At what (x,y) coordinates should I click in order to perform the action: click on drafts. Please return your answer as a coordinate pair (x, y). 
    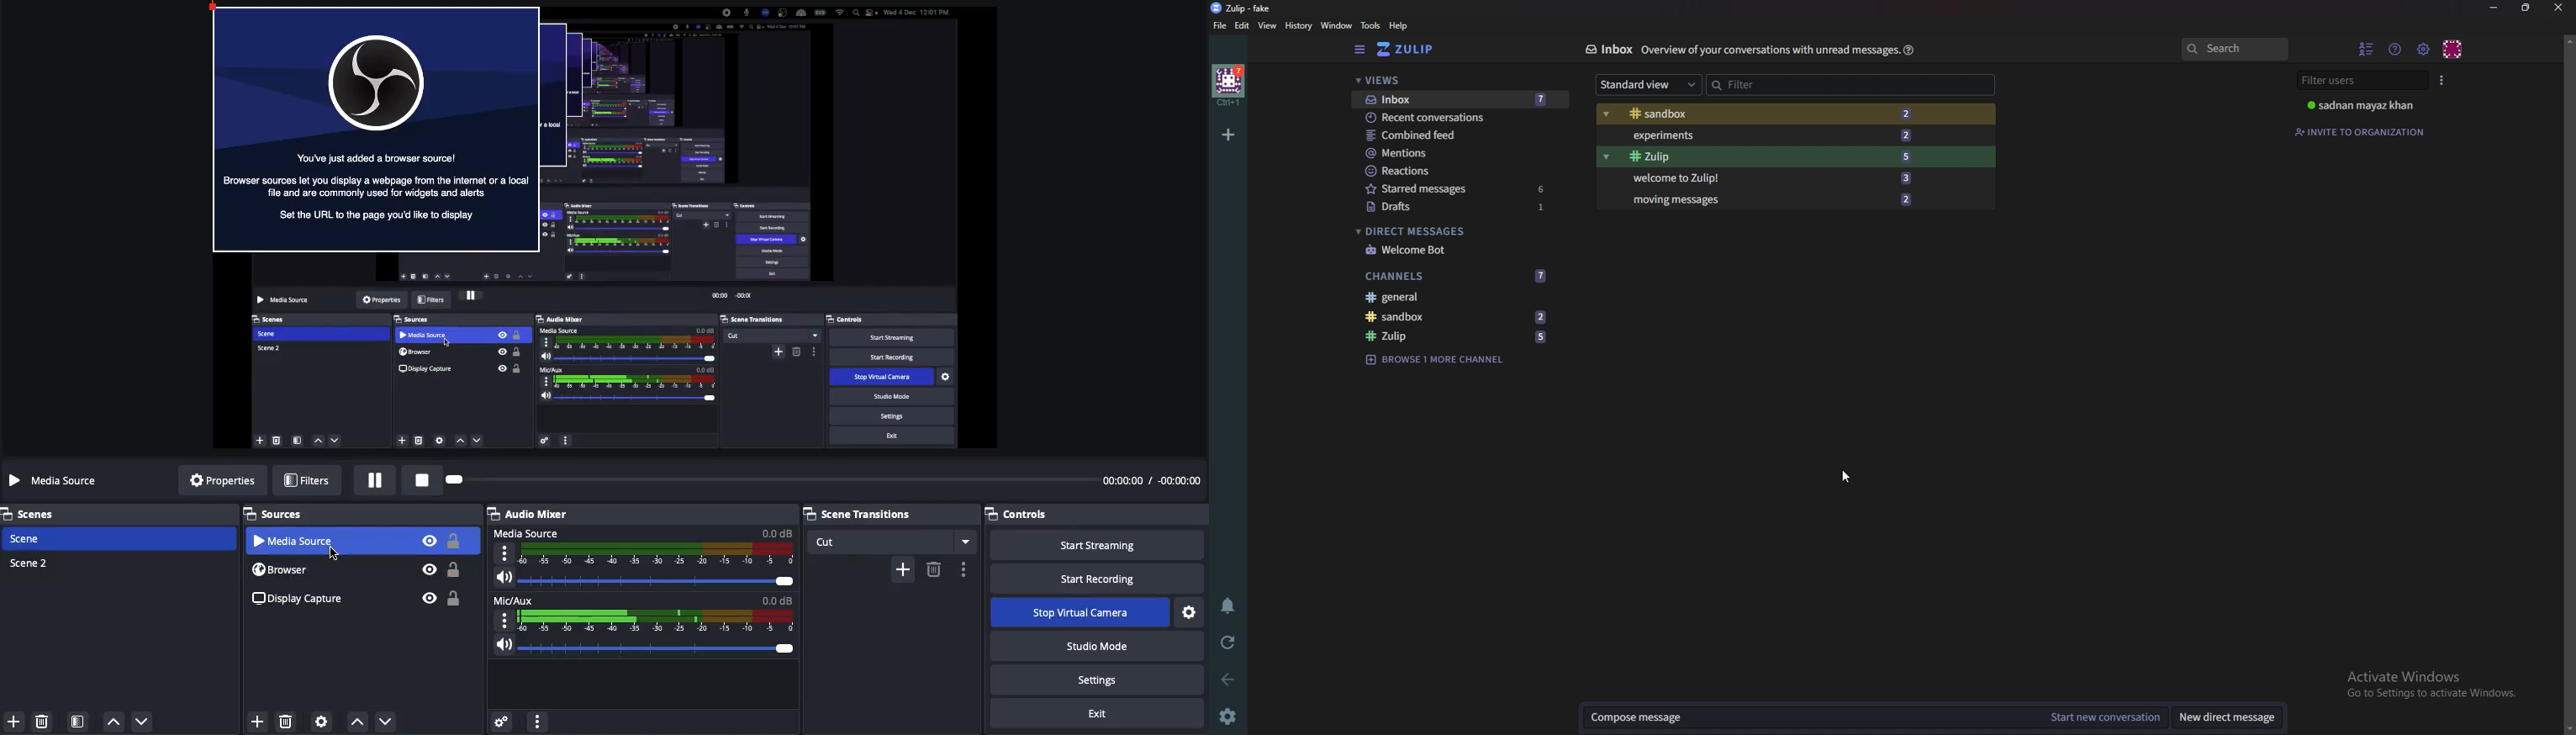
    Looking at the image, I should click on (1460, 205).